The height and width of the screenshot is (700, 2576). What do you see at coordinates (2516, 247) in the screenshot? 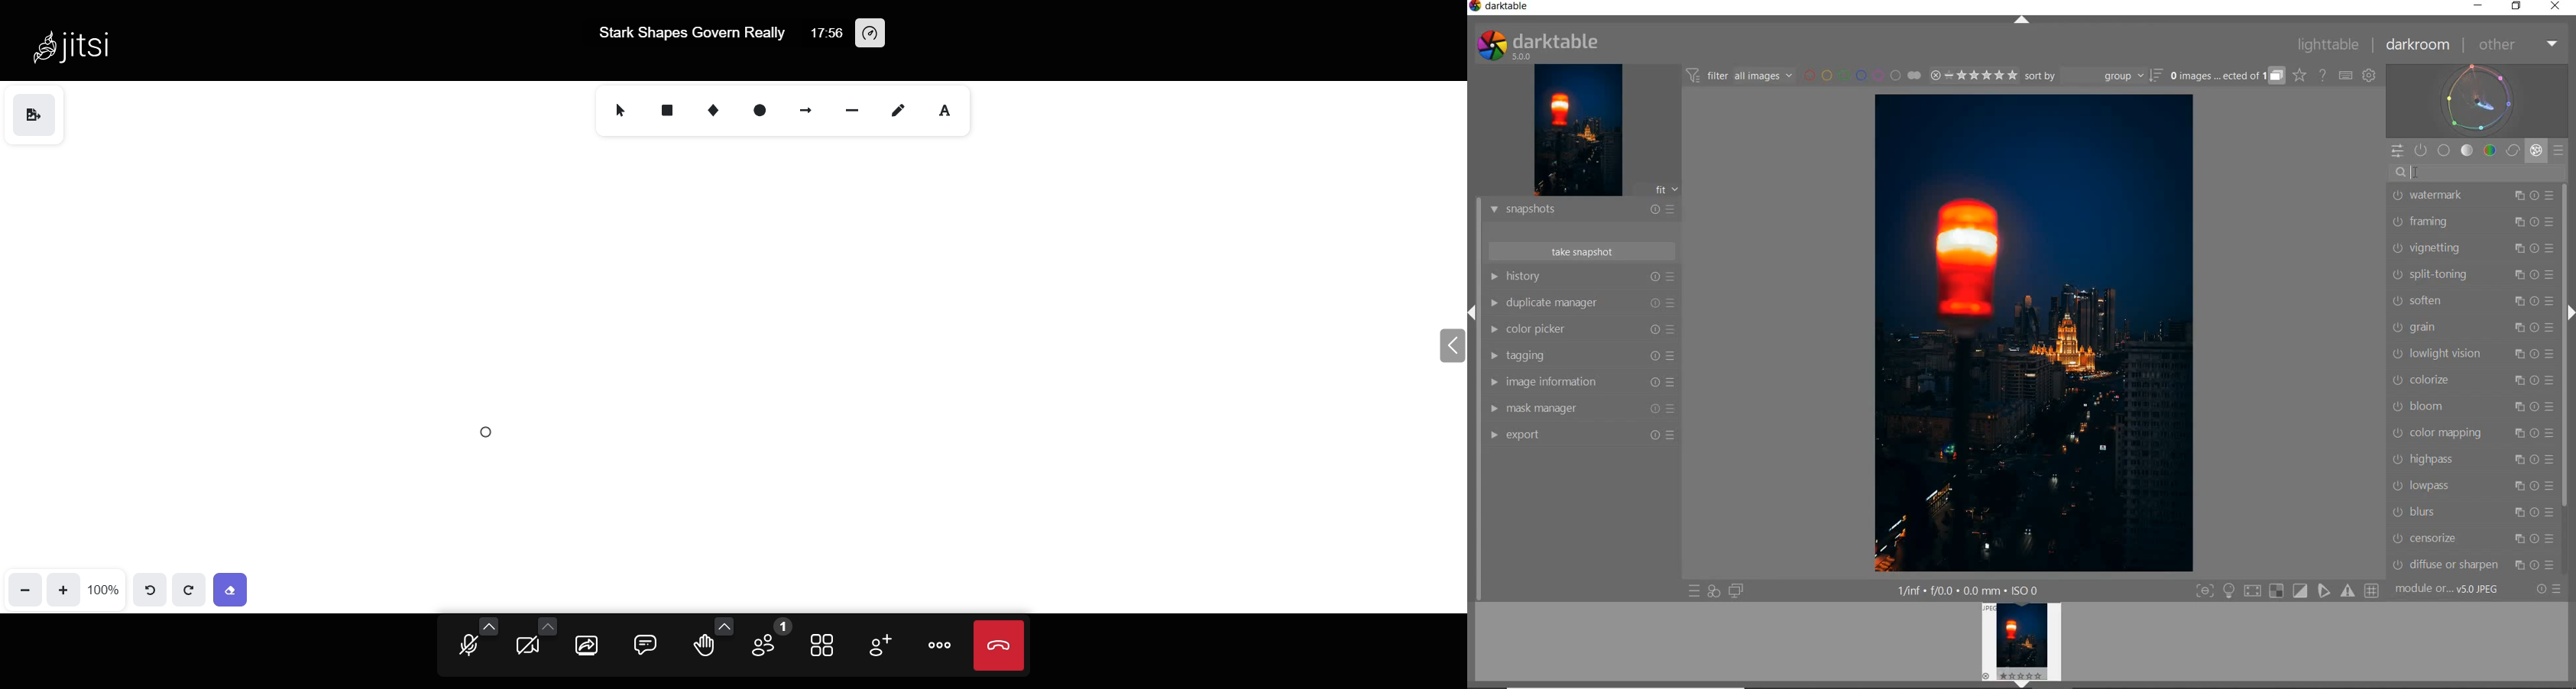
I see `Multiple instance` at bounding box center [2516, 247].